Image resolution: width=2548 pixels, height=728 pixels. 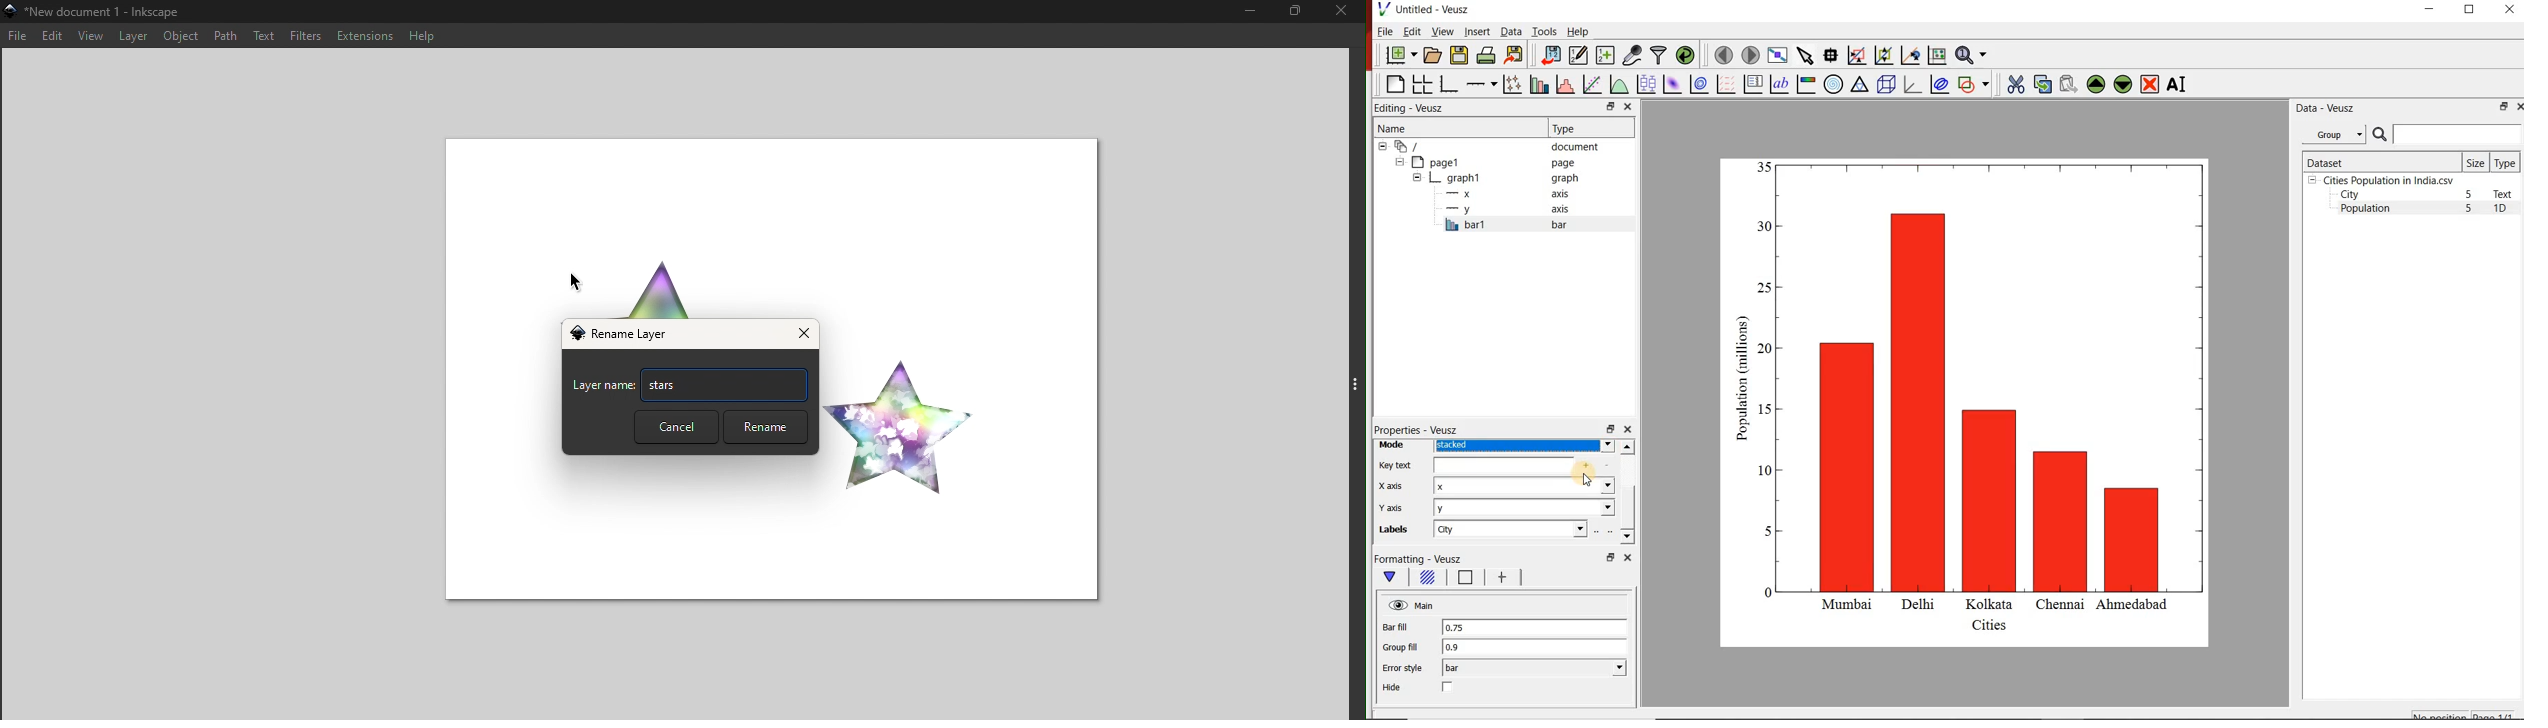 I want to click on bar1, so click(x=1520, y=225).